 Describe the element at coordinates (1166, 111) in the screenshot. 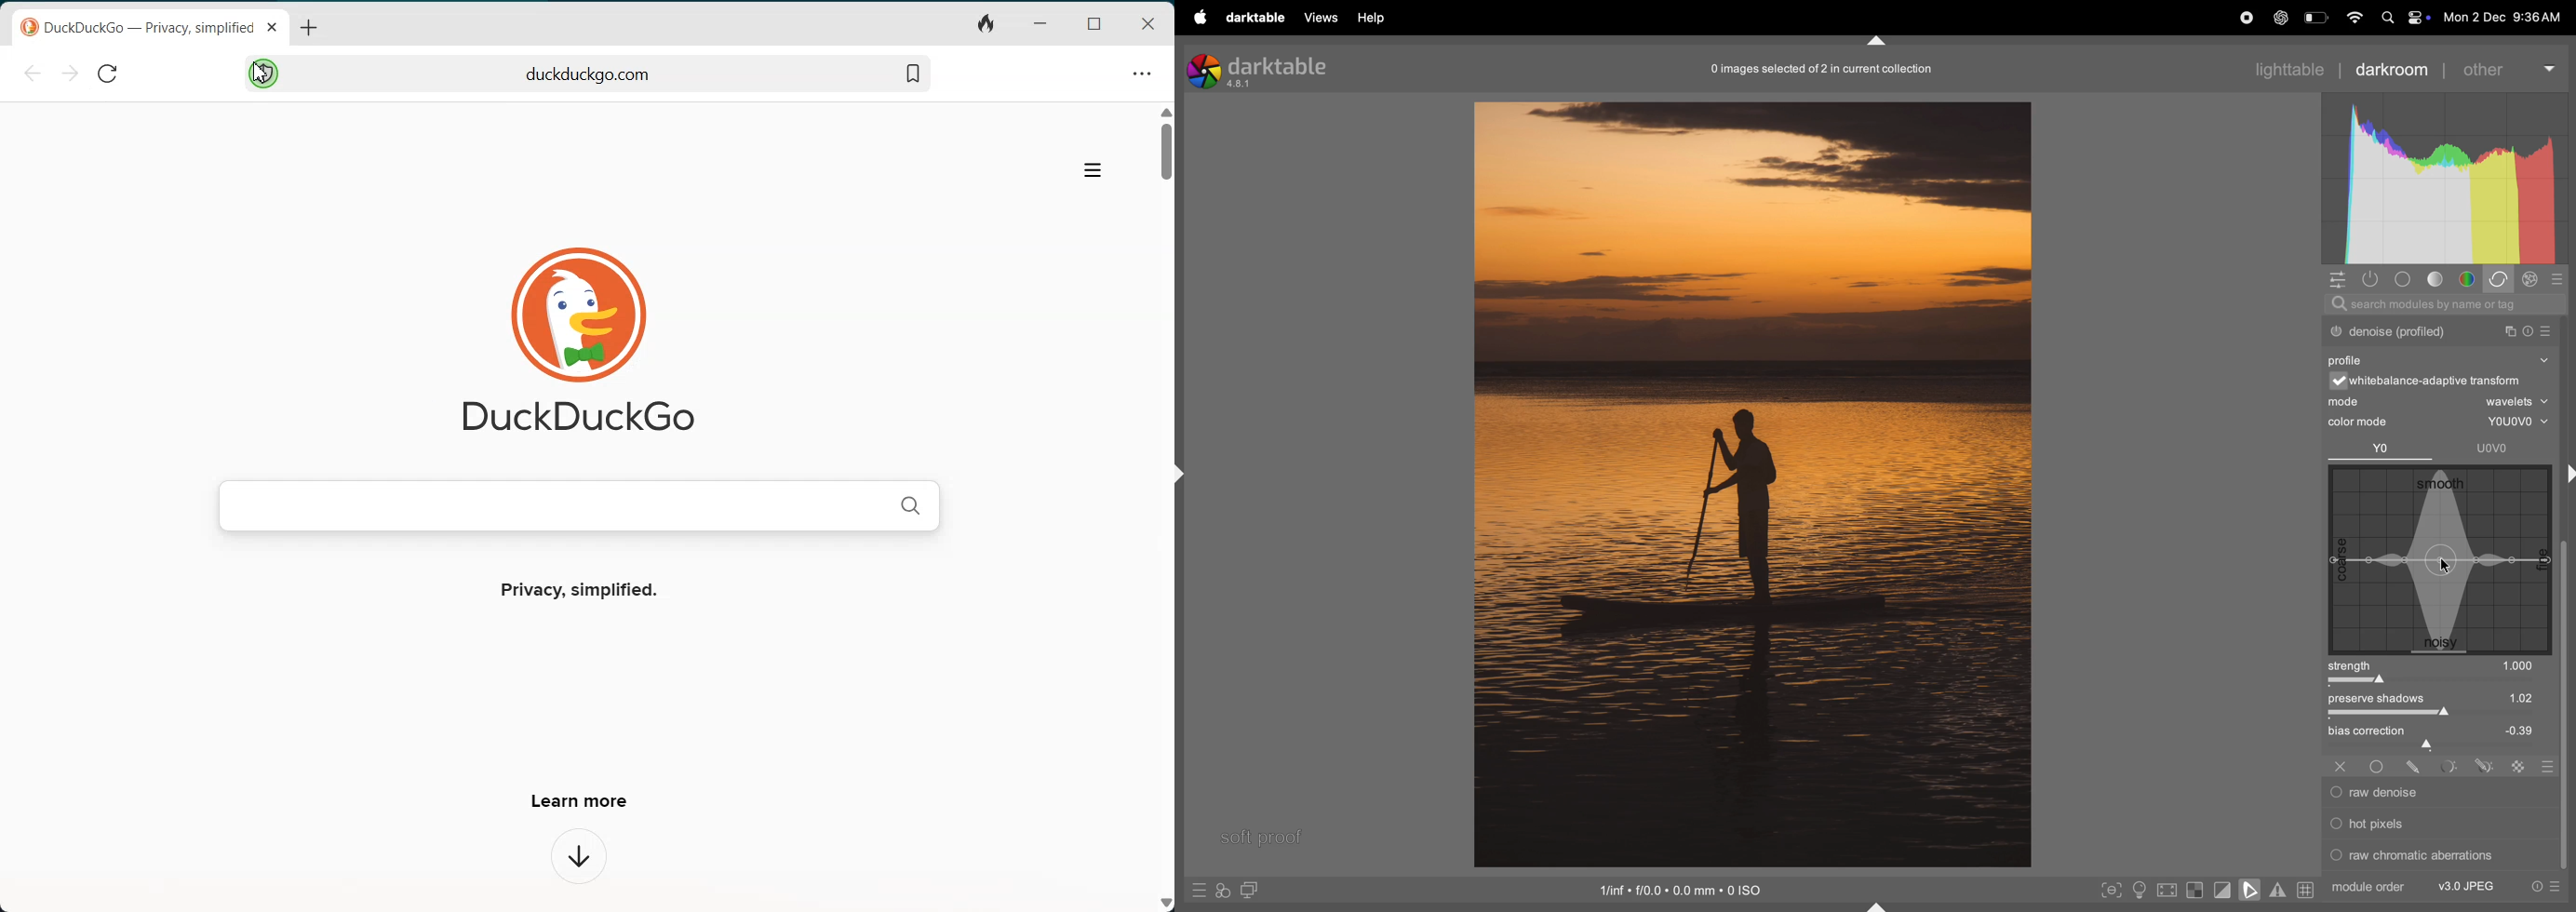

I see `scroll up` at that location.